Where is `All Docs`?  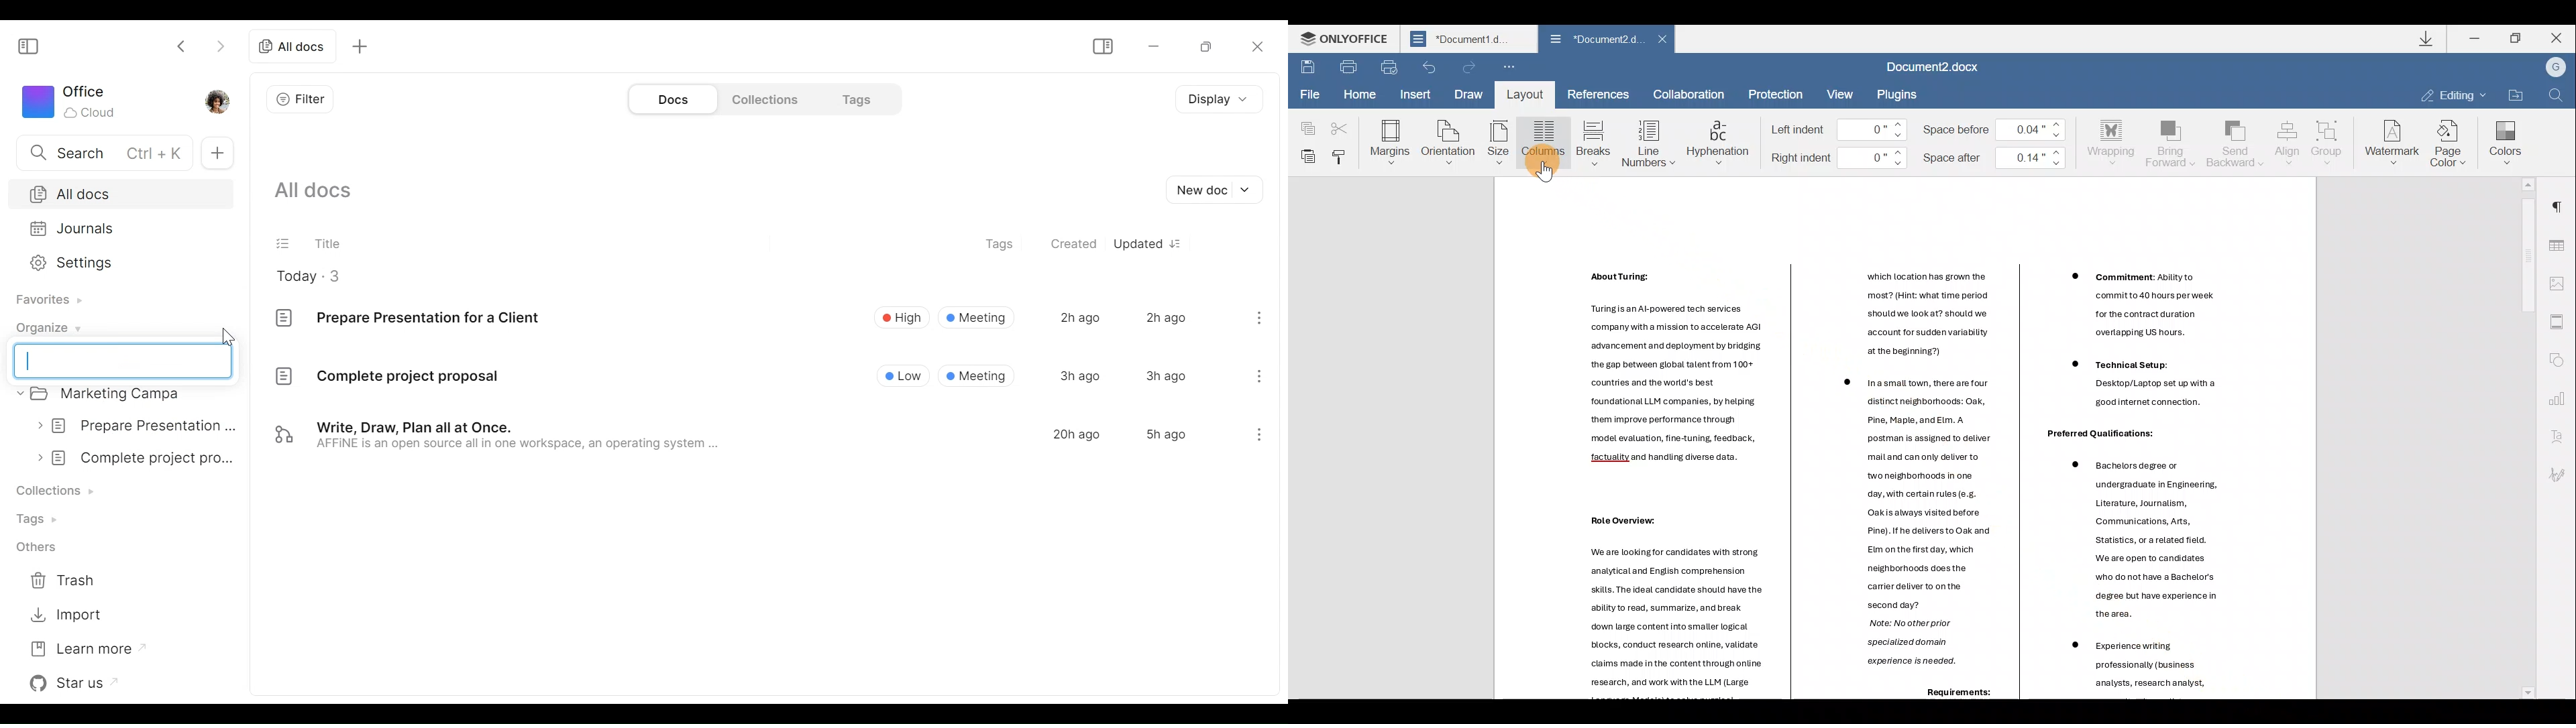 All Docs is located at coordinates (119, 194).